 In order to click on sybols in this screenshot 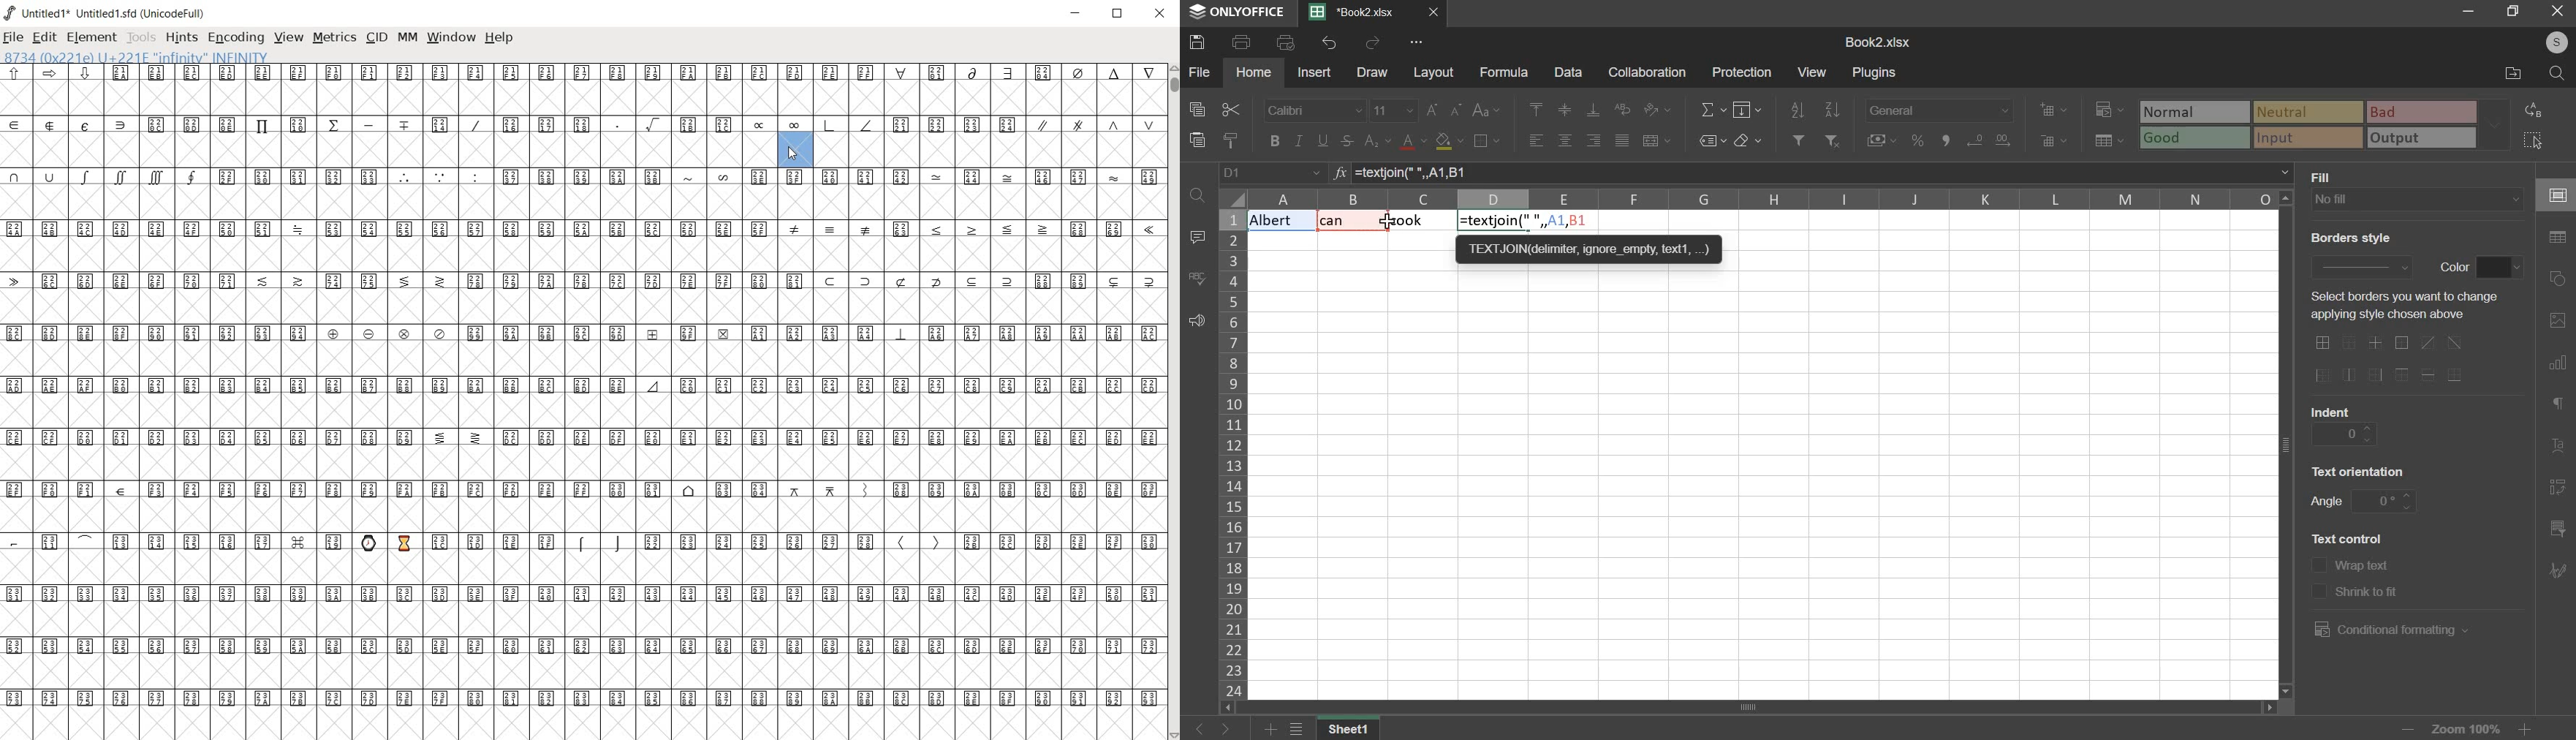, I will do `click(55, 72)`.